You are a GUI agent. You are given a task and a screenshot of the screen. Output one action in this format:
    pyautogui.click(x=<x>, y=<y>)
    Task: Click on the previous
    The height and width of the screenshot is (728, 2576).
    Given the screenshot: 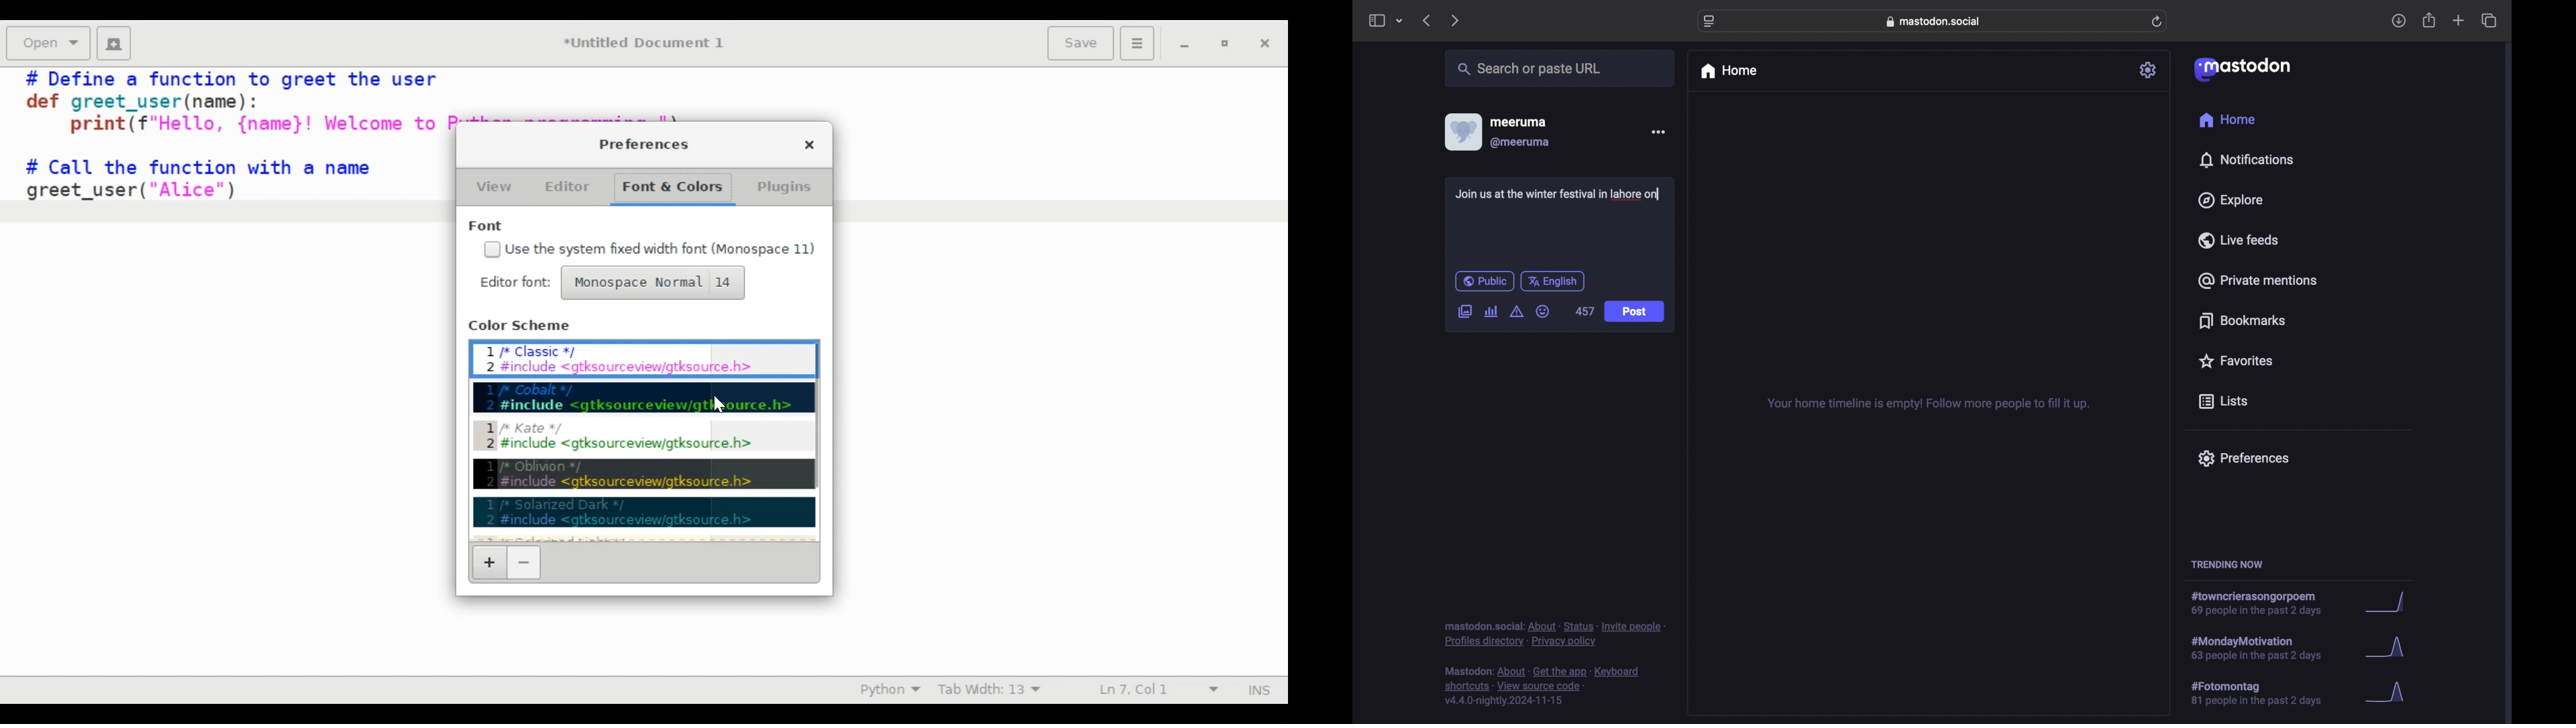 What is the action you would take?
    pyautogui.click(x=1426, y=20)
    